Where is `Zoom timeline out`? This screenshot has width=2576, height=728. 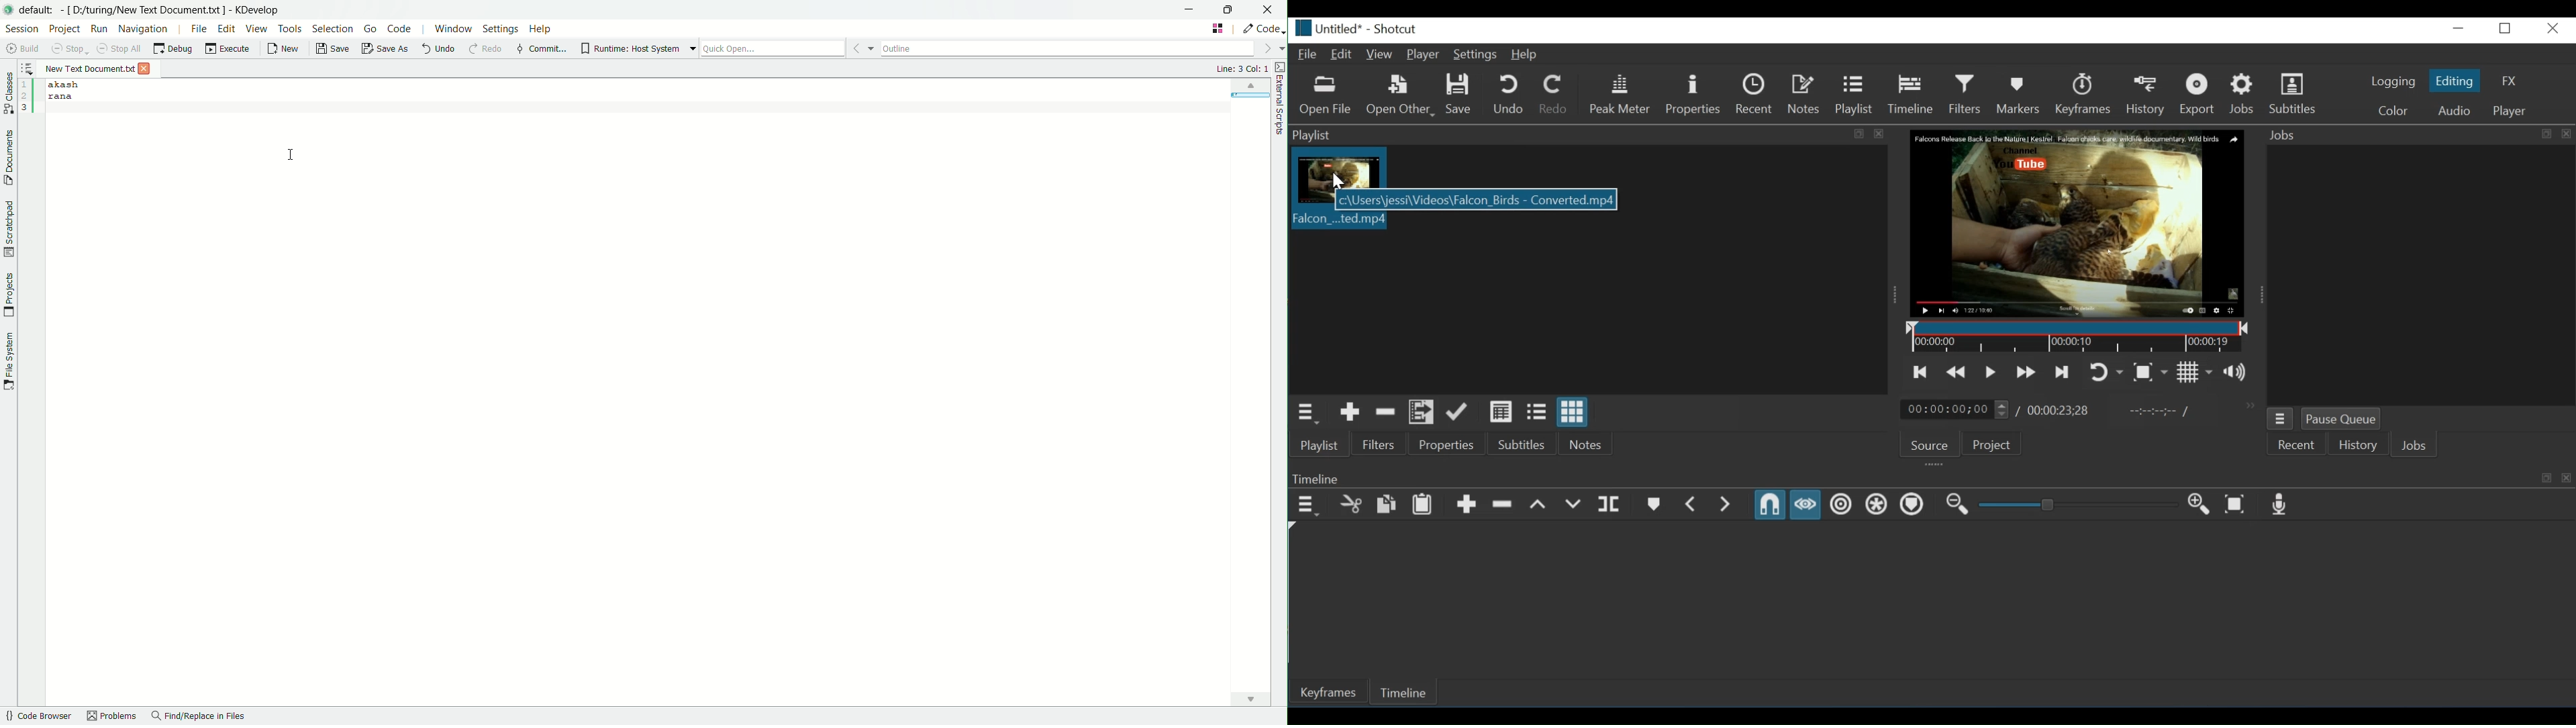 Zoom timeline out is located at coordinates (1956, 505).